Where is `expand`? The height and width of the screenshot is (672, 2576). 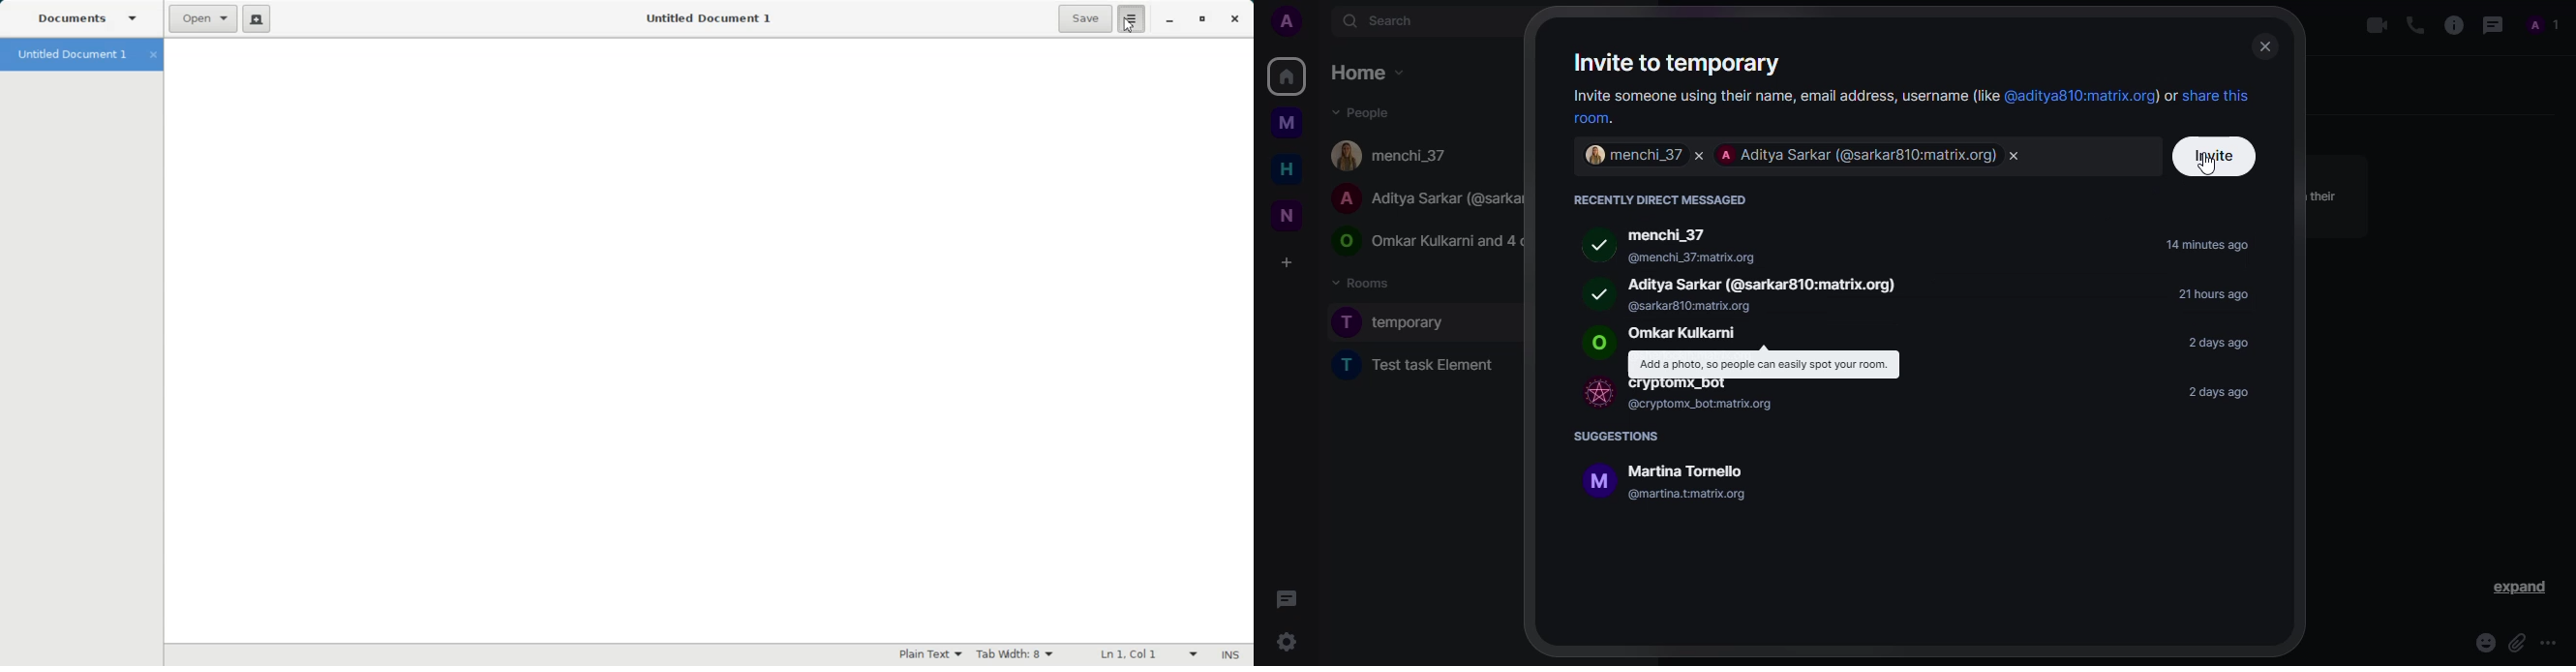 expand is located at coordinates (2517, 588).